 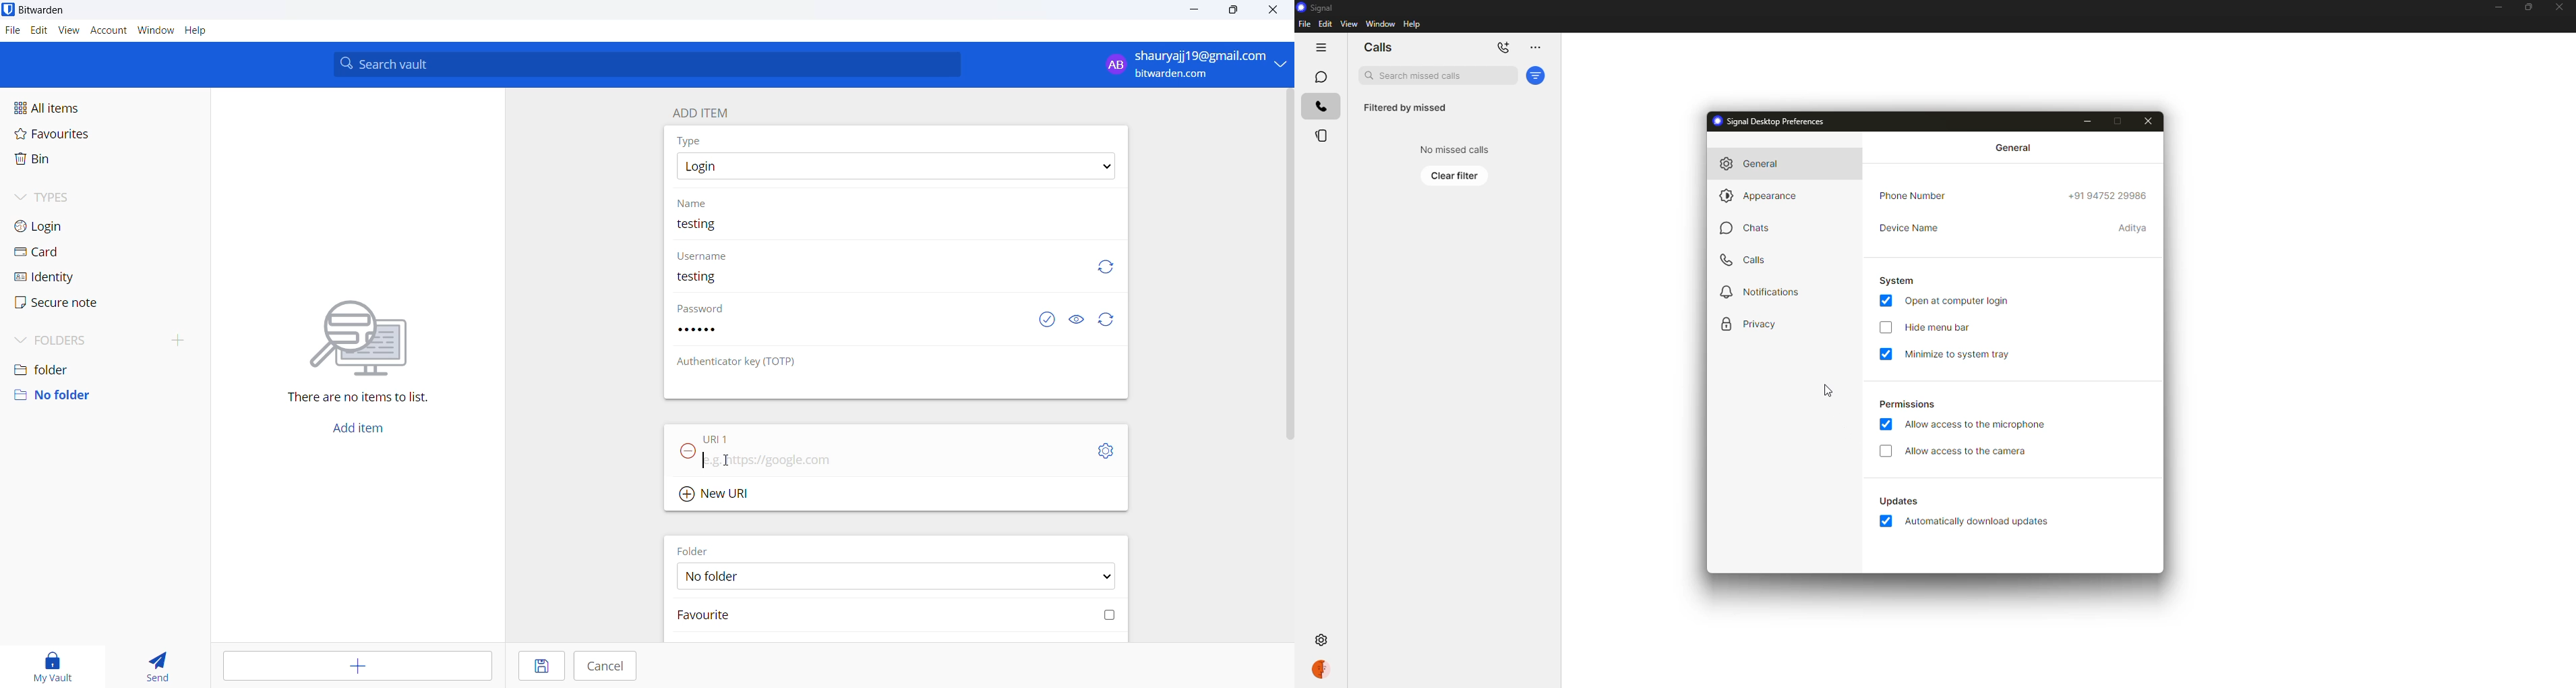 What do you see at coordinates (1321, 136) in the screenshot?
I see `stories` at bounding box center [1321, 136].